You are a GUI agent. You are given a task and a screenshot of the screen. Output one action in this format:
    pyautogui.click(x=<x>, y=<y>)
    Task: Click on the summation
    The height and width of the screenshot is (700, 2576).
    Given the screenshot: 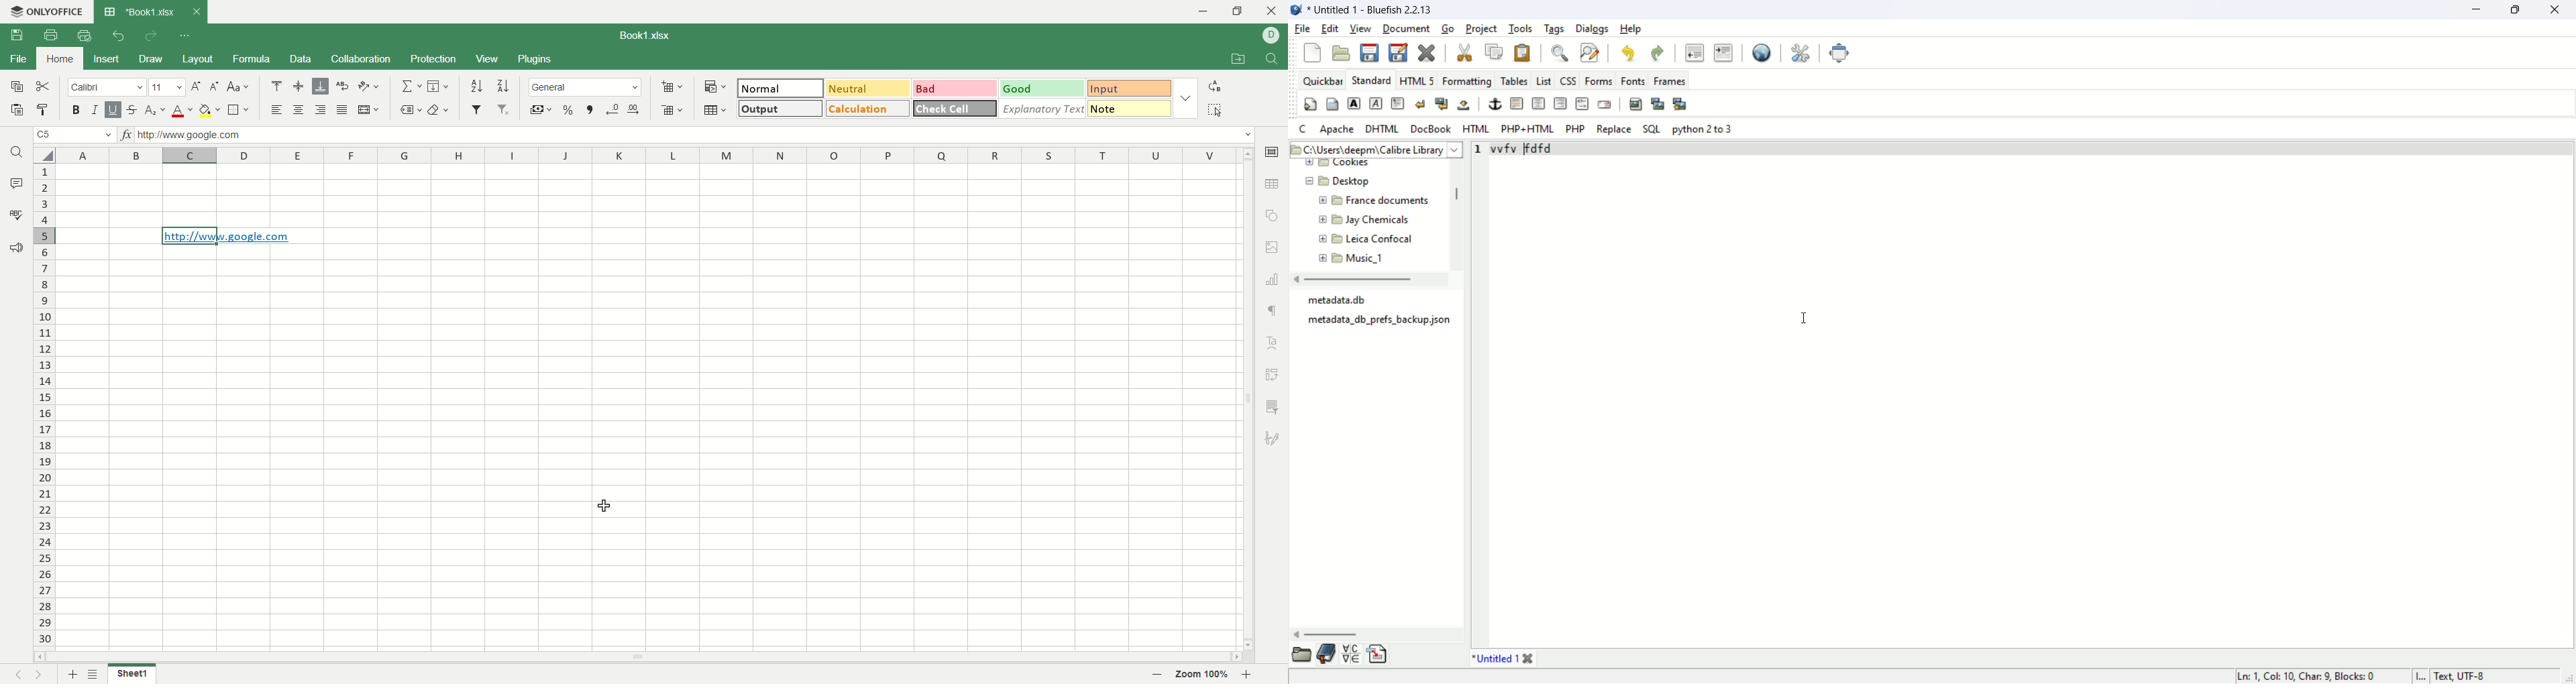 What is the action you would take?
    pyautogui.click(x=410, y=87)
    